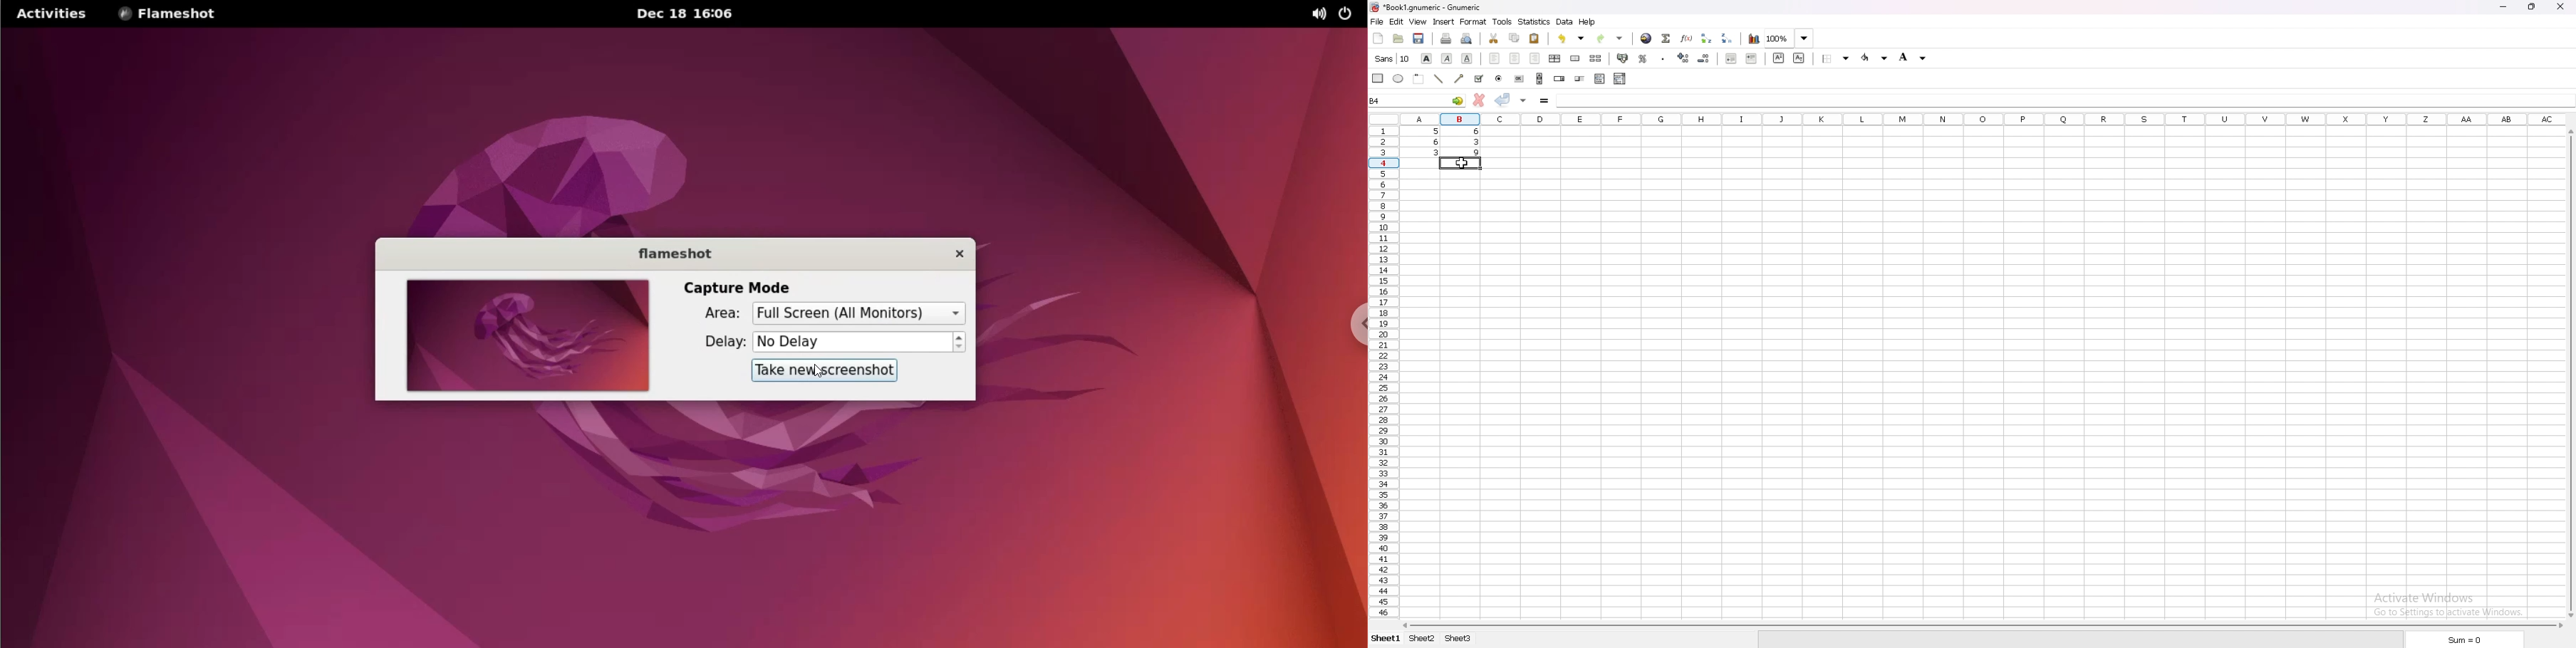 Image resolution: width=2576 pixels, height=672 pixels. What do you see at coordinates (49, 14) in the screenshot?
I see `Activities` at bounding box center [49, 14].